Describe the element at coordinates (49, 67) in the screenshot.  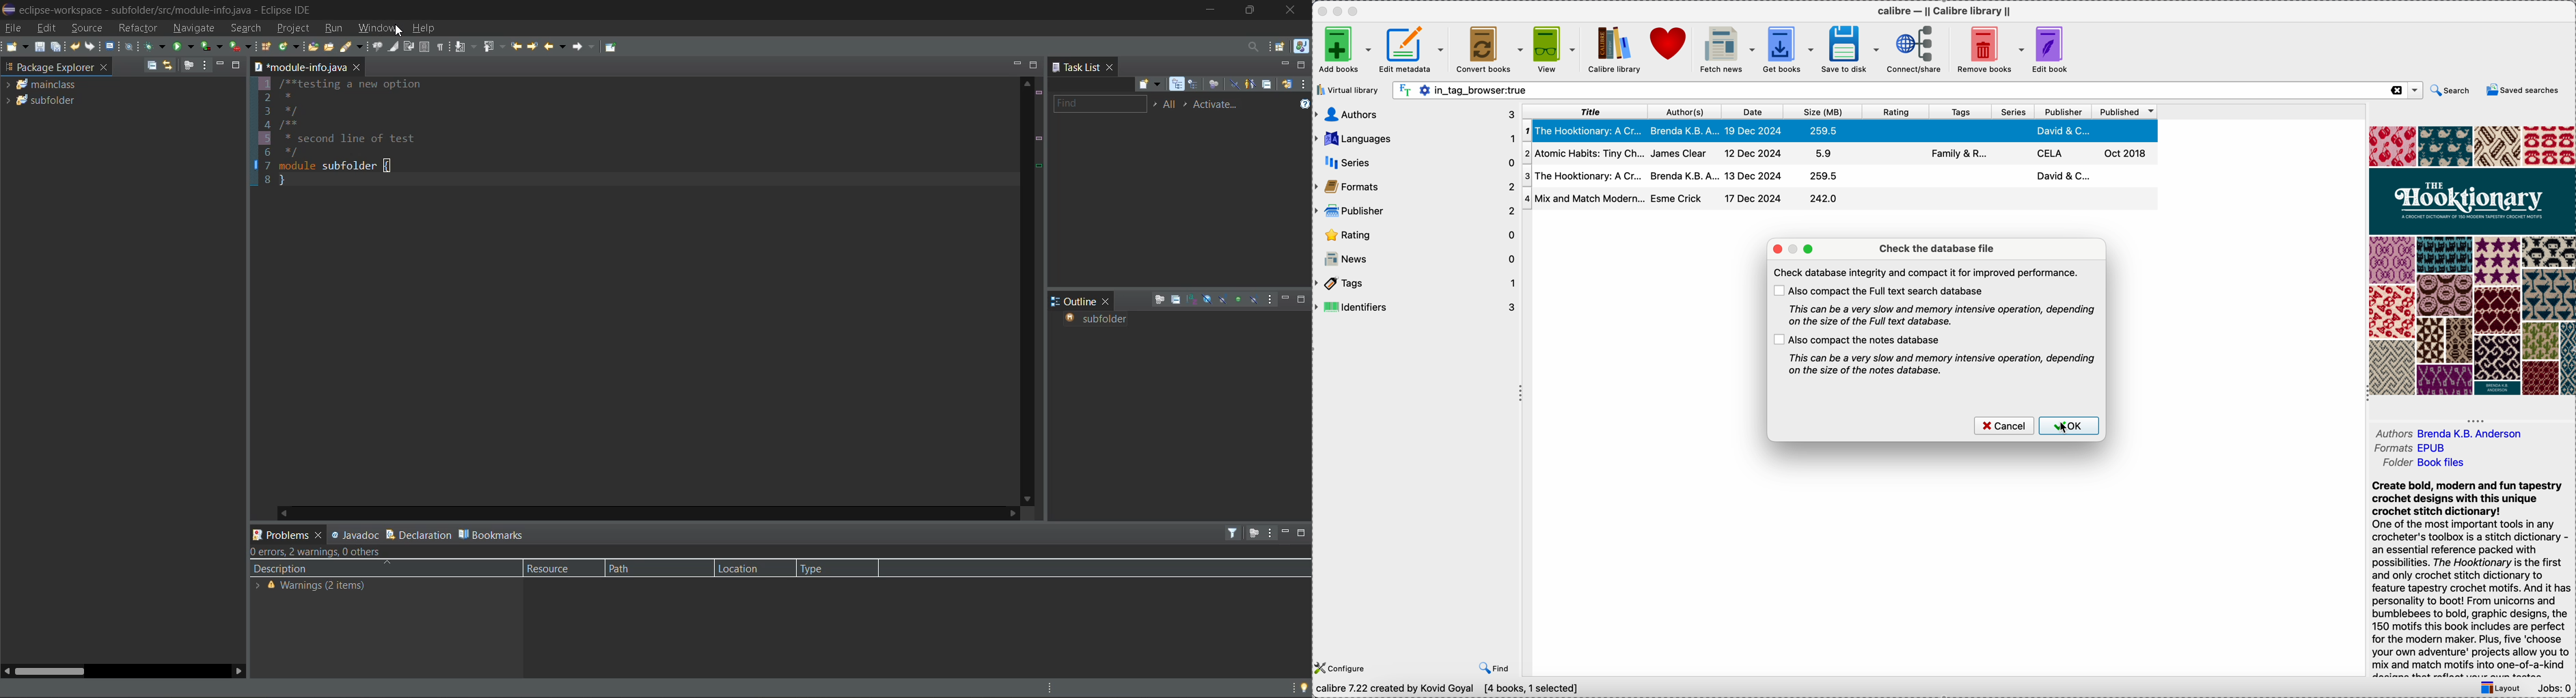
I see `package explorer` at that location.